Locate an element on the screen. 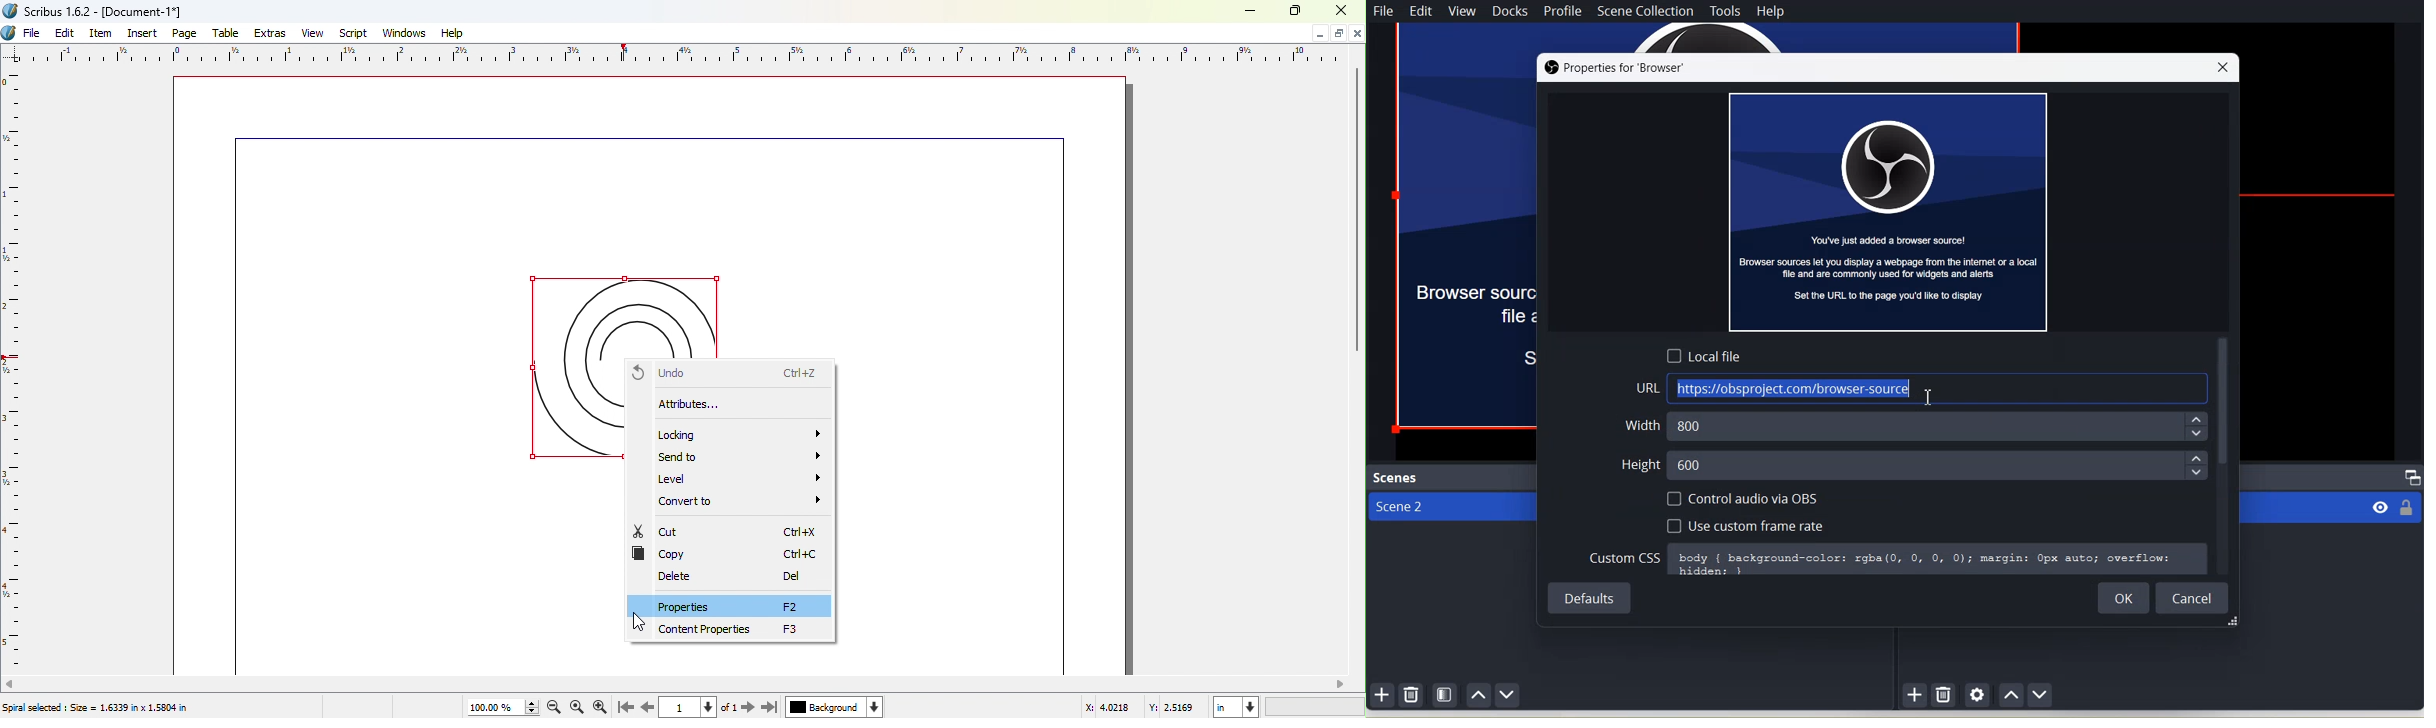 This screenshot has height=728, width=2436. Use Custom Frame Rate is located at coordinates (1745, 526).